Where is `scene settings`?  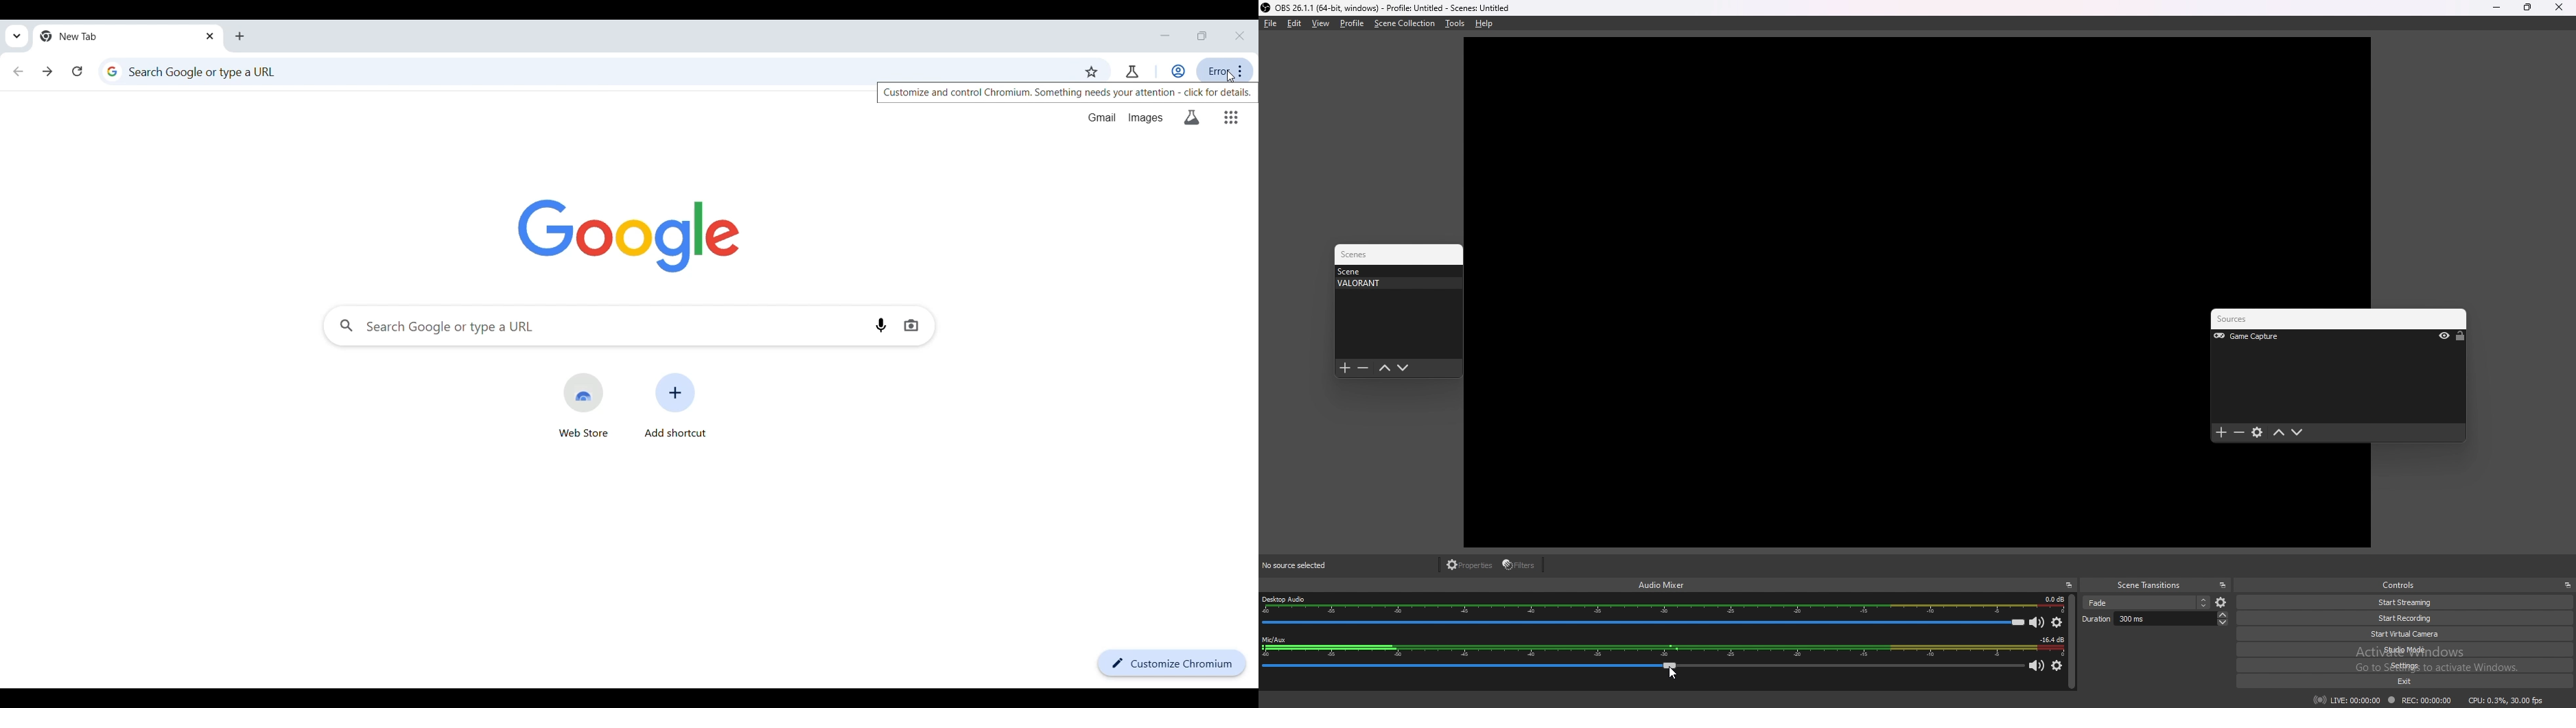 scene settings is located at coordinates (2222, 603).